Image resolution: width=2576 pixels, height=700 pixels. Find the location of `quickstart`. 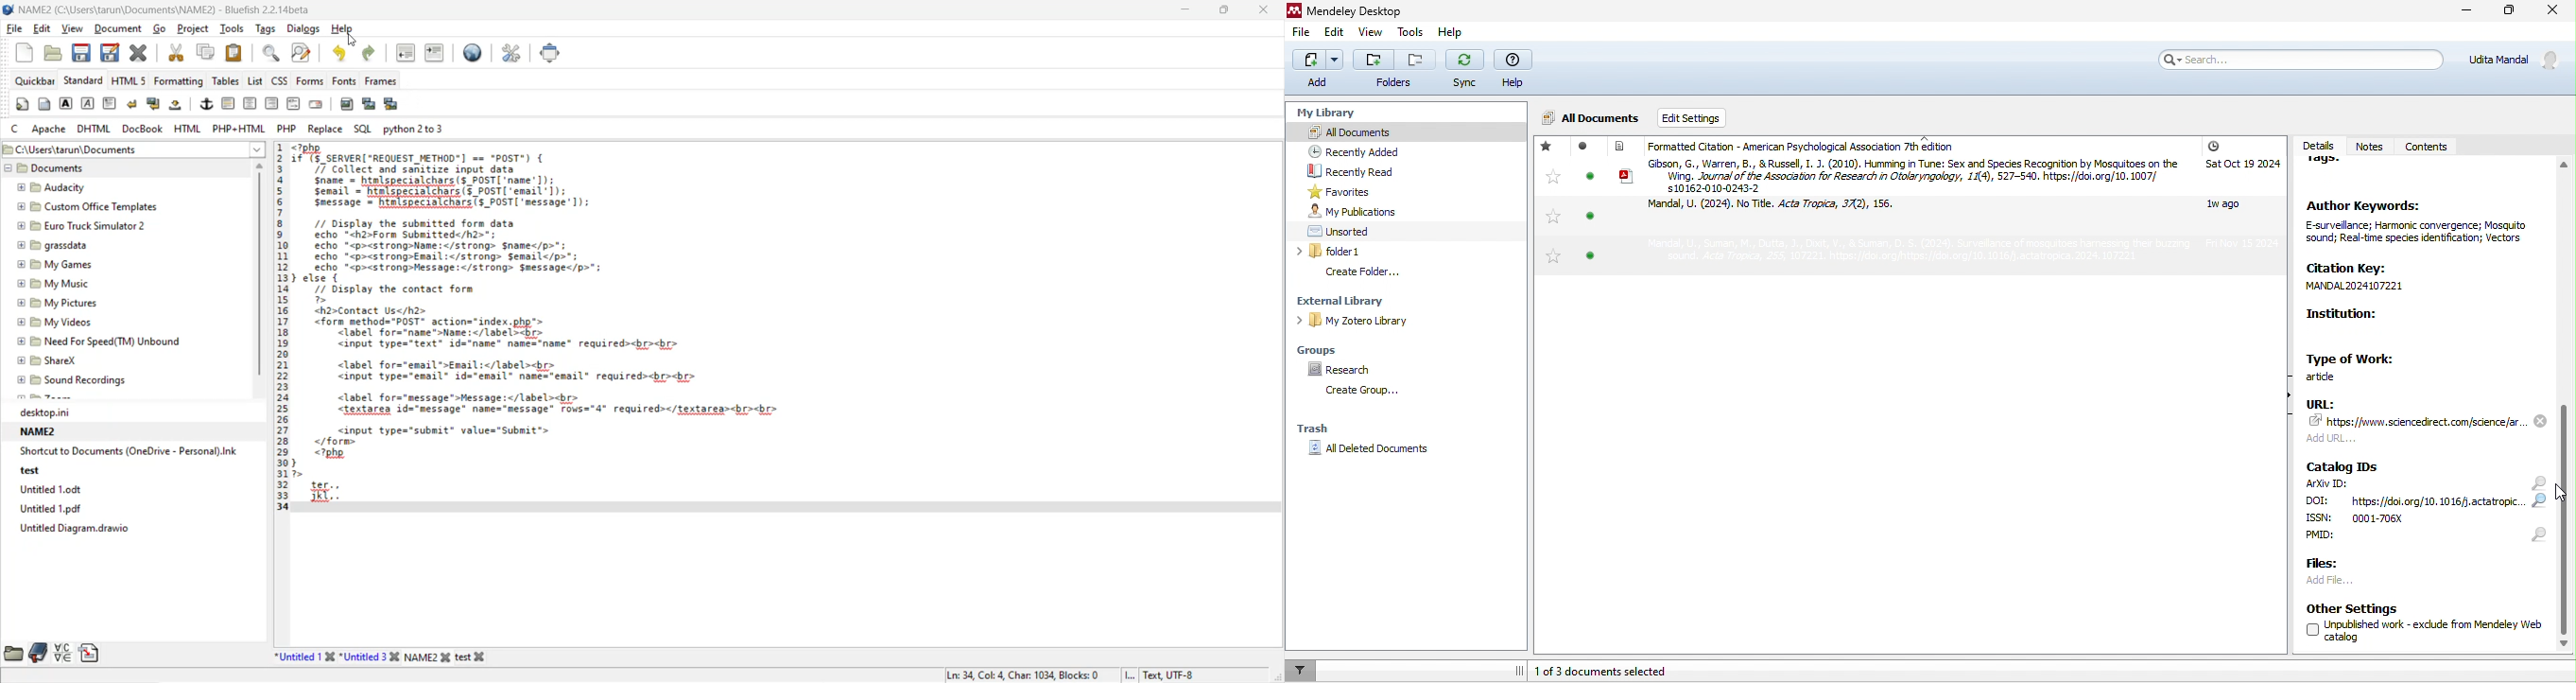

quickstart is located at coordinates (24, 104).